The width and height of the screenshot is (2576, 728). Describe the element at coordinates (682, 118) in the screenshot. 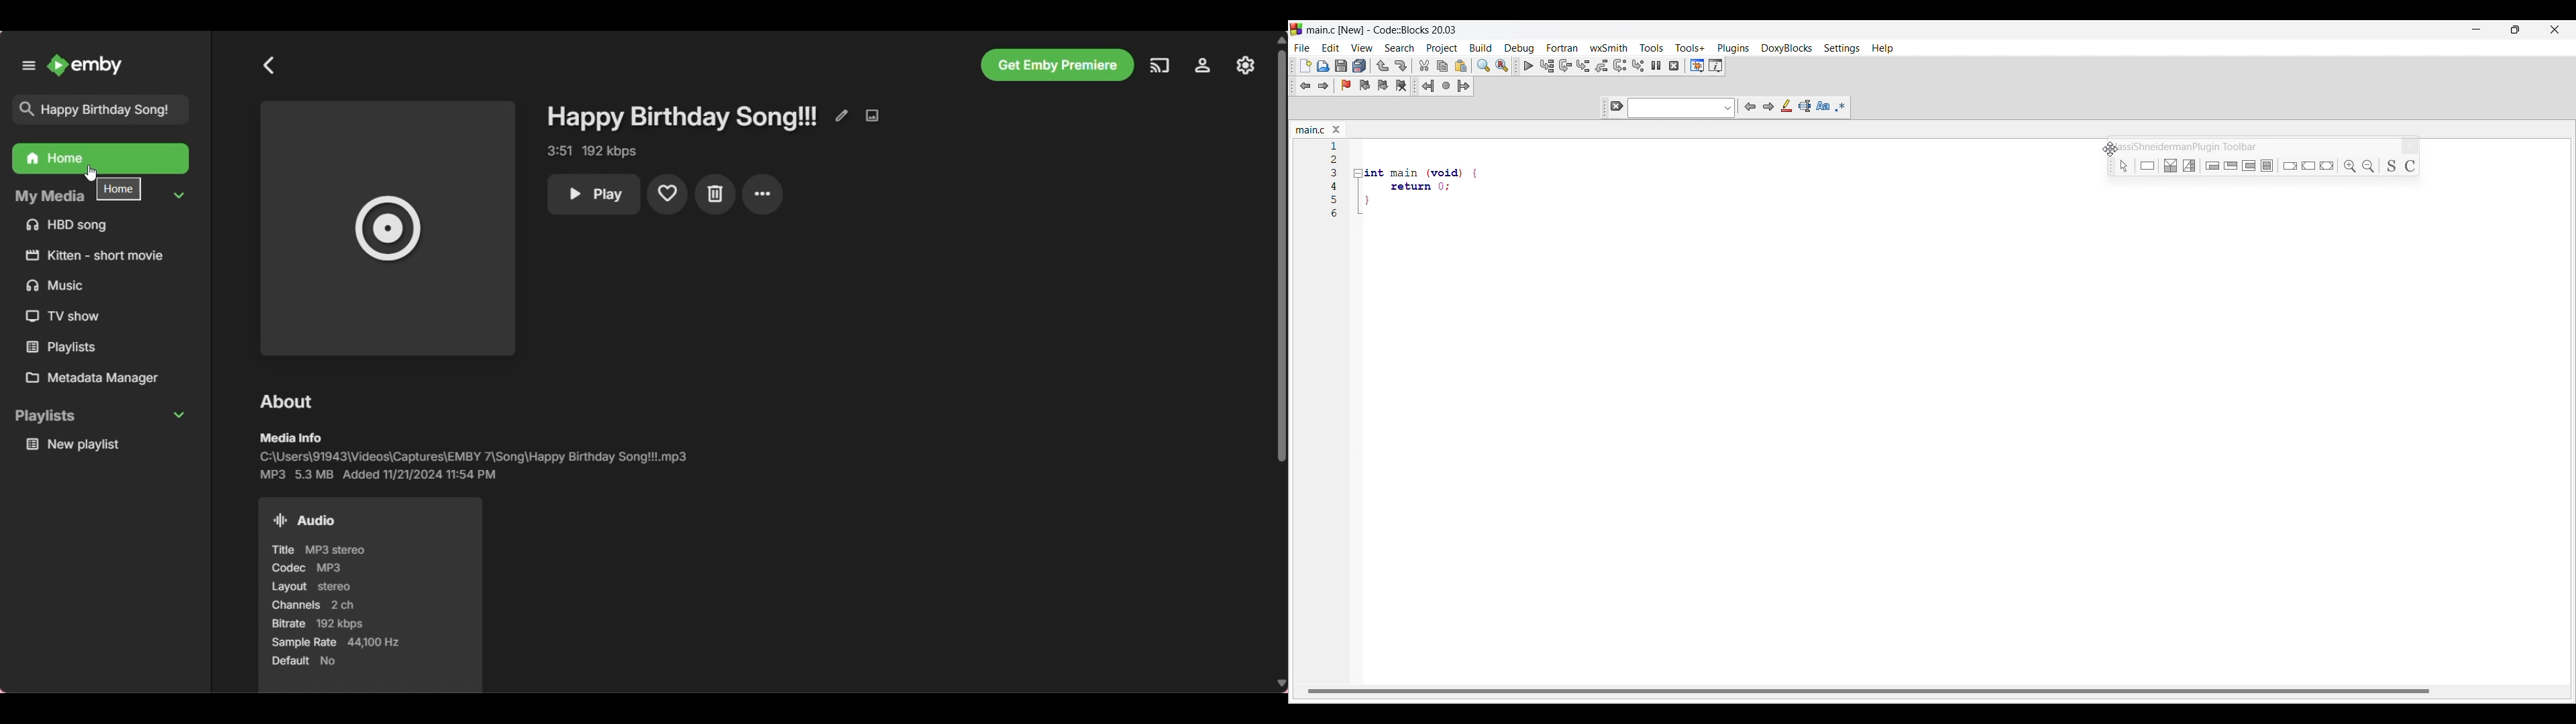

I see `Happy birthday song` at that location.